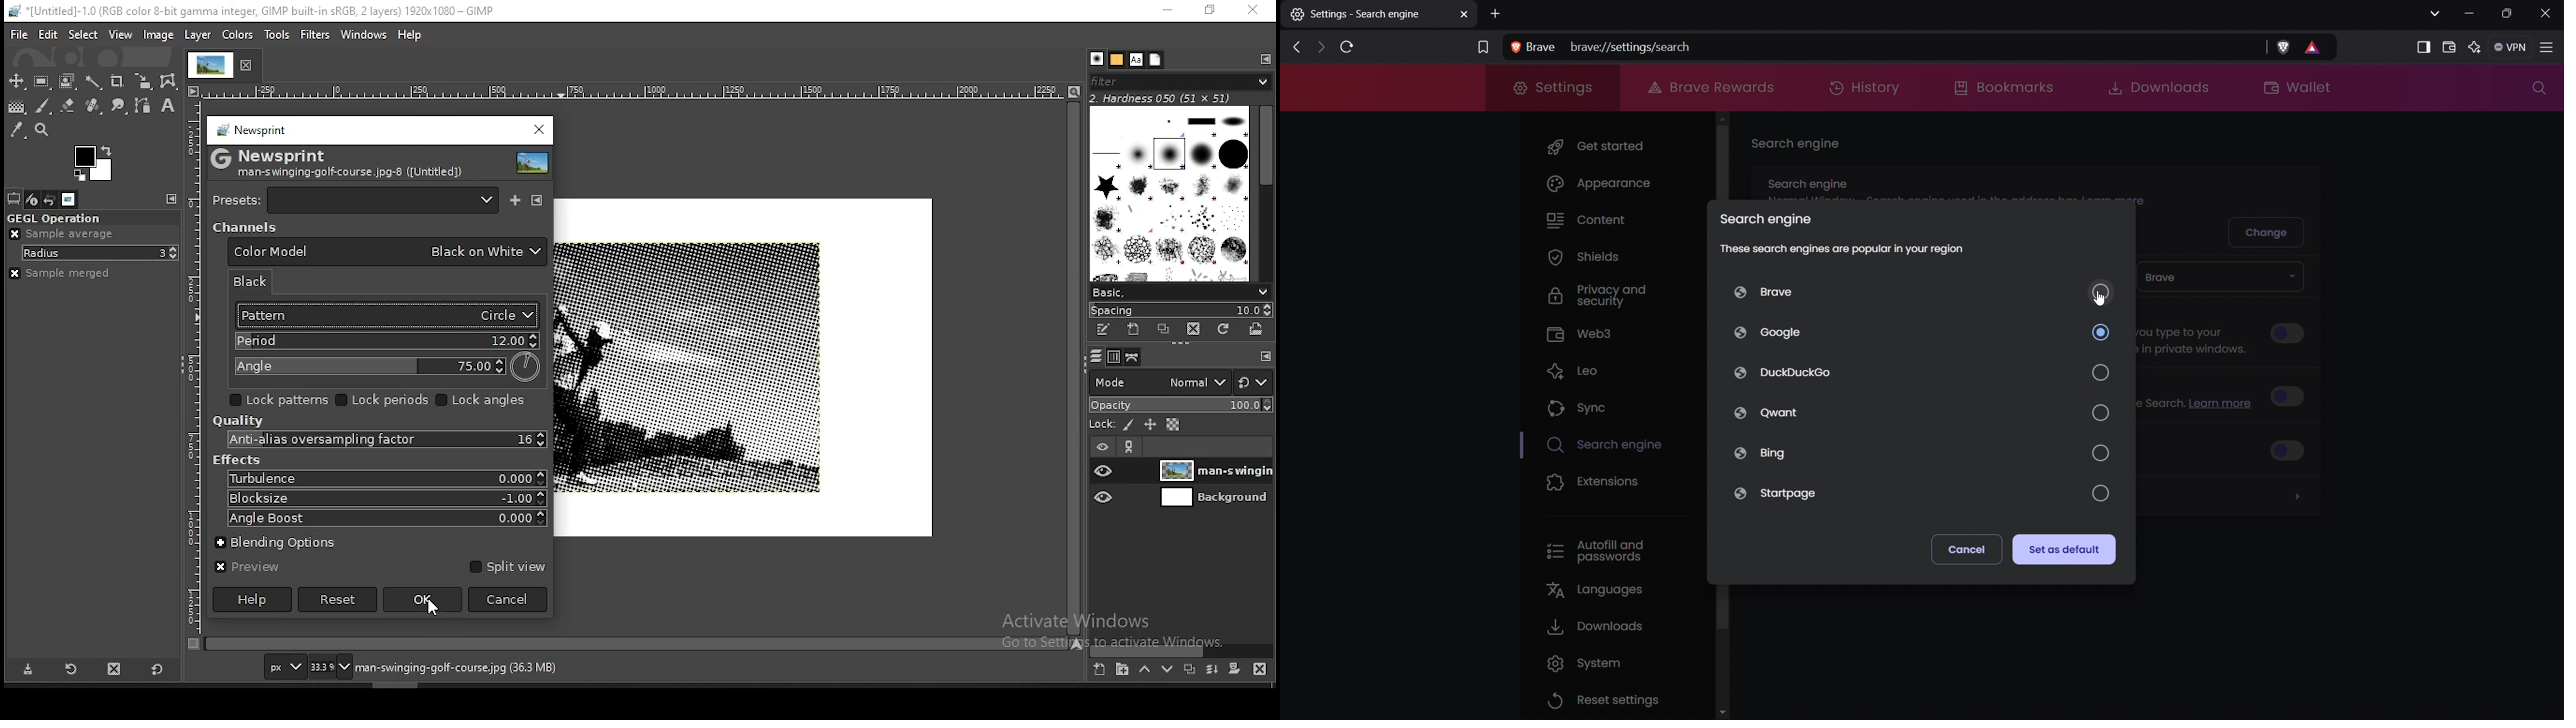  What do you see at coordinates (66, 82) in the screenshot?
I see `foreground select tool` at bounding box center [66, 82].